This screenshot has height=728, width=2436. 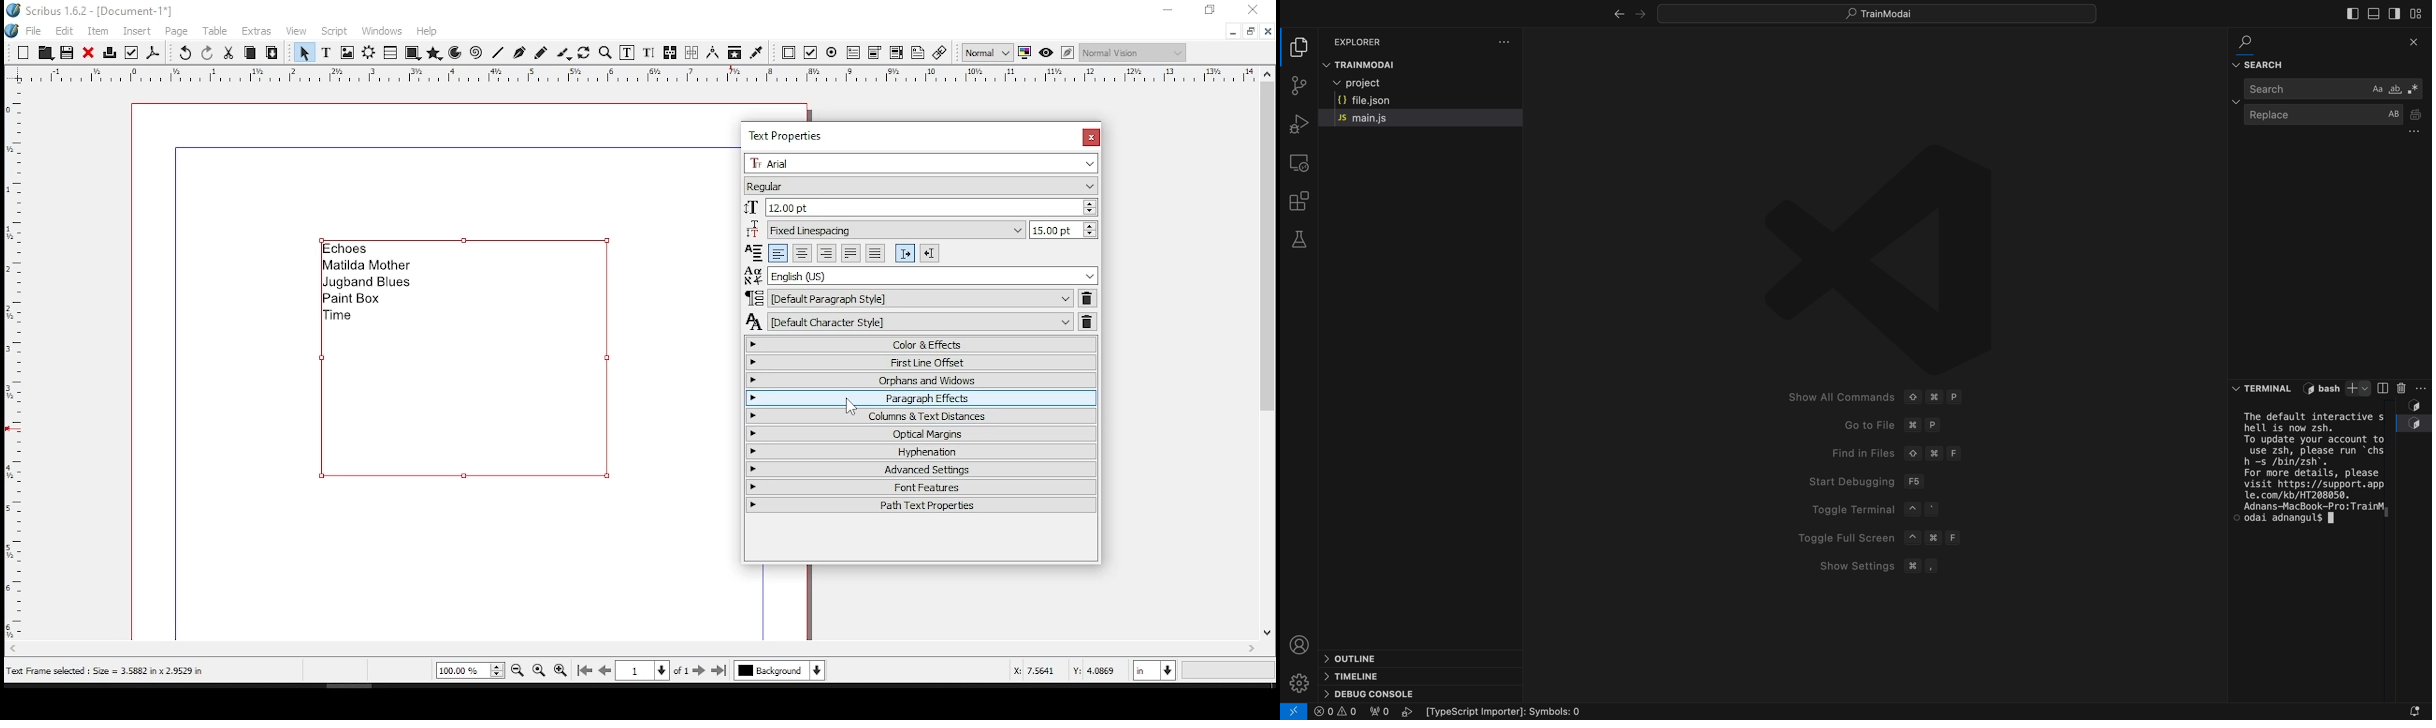 What do you see at coordinates (1297, 124) in the screenshot?
I see `debugger` at bounding box center [1297, 124].